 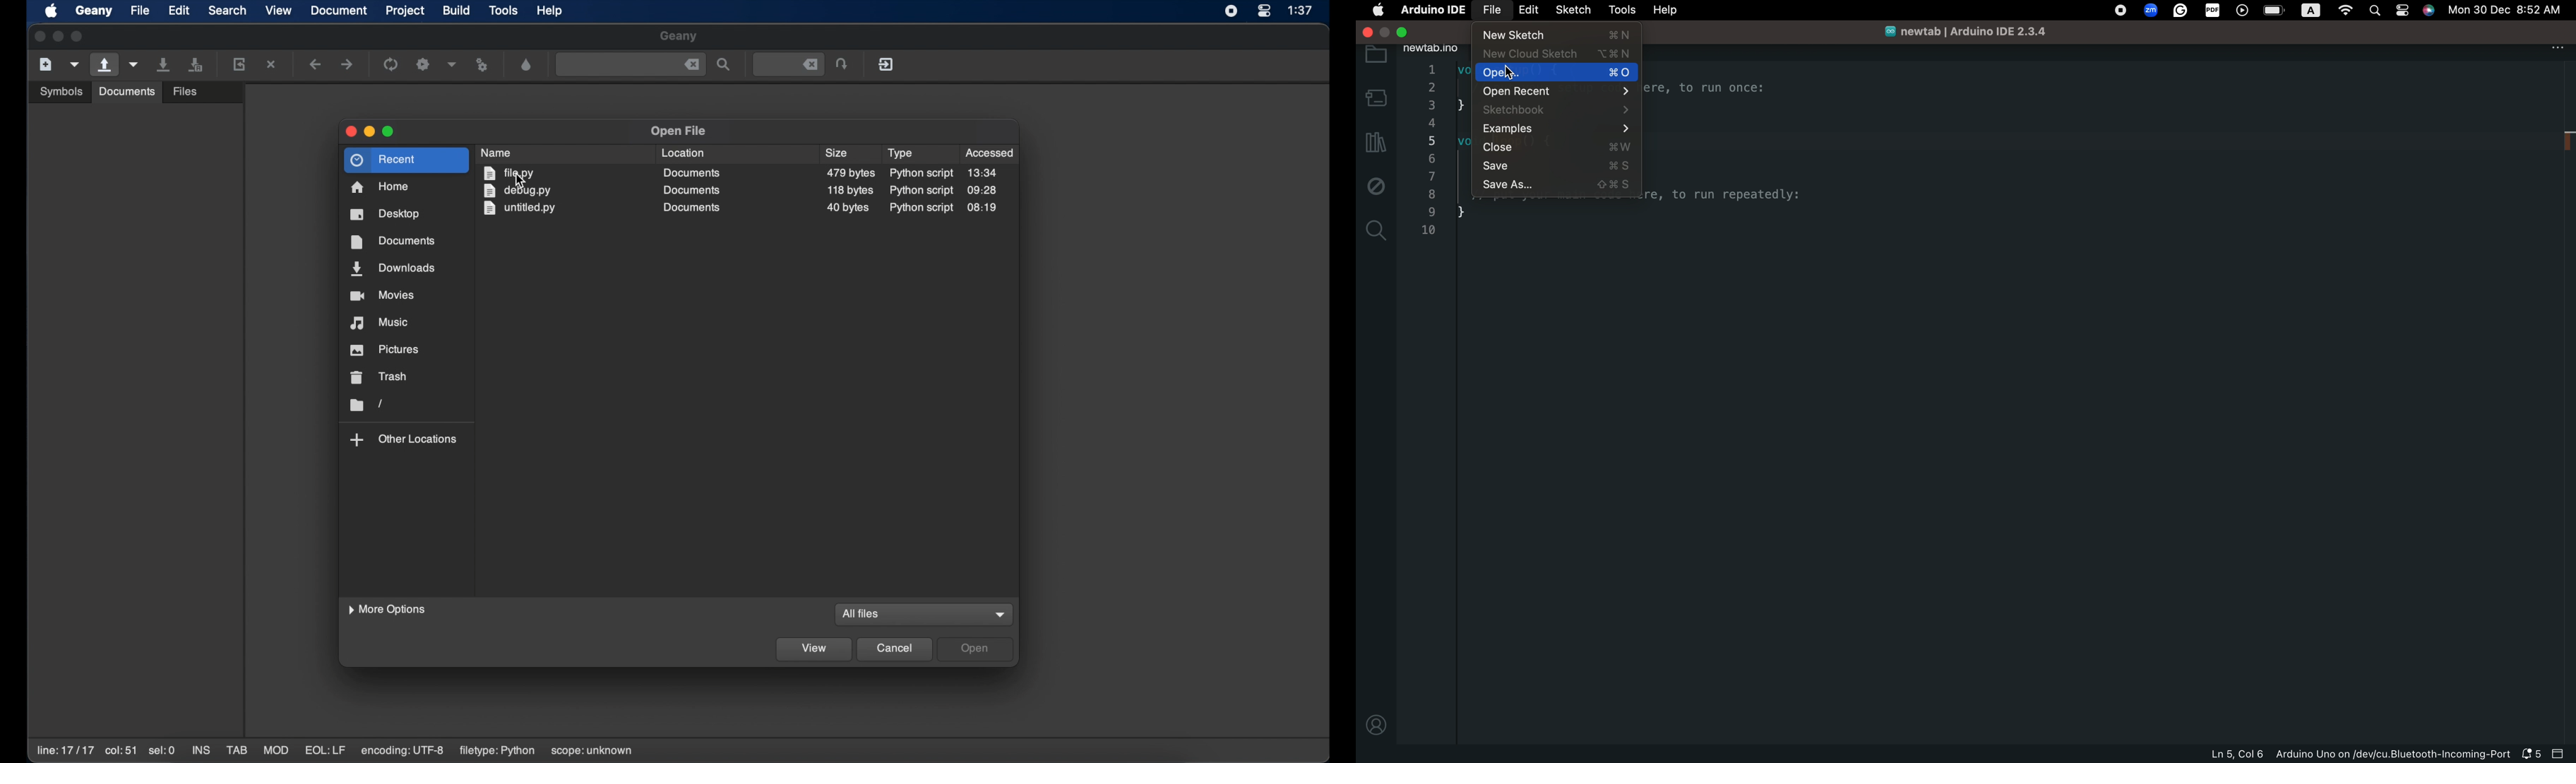 What do you see at coordinates (452, 64) in the screenshot?
I see `choose more build actions` at bounding box center [452, 64].